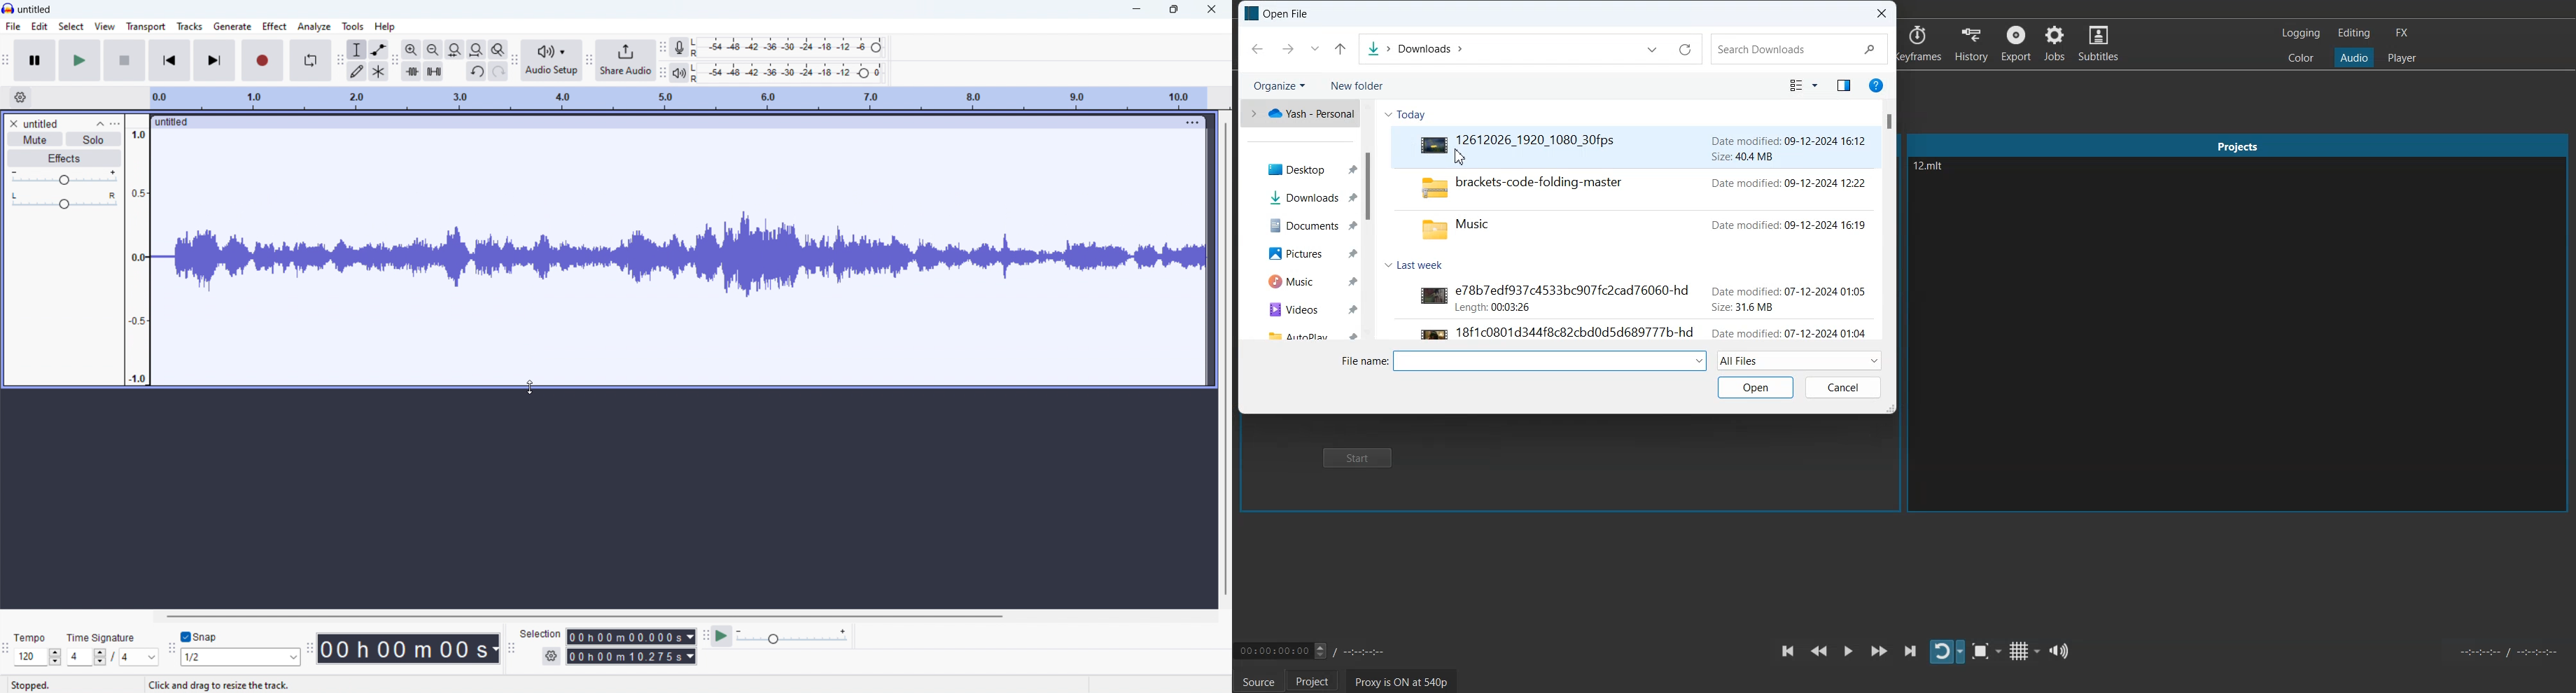 This screenshot has width=2576, height=700. Describe the element at coordinates (433, 49) in the screenshot. I see `zoom out` at that location.